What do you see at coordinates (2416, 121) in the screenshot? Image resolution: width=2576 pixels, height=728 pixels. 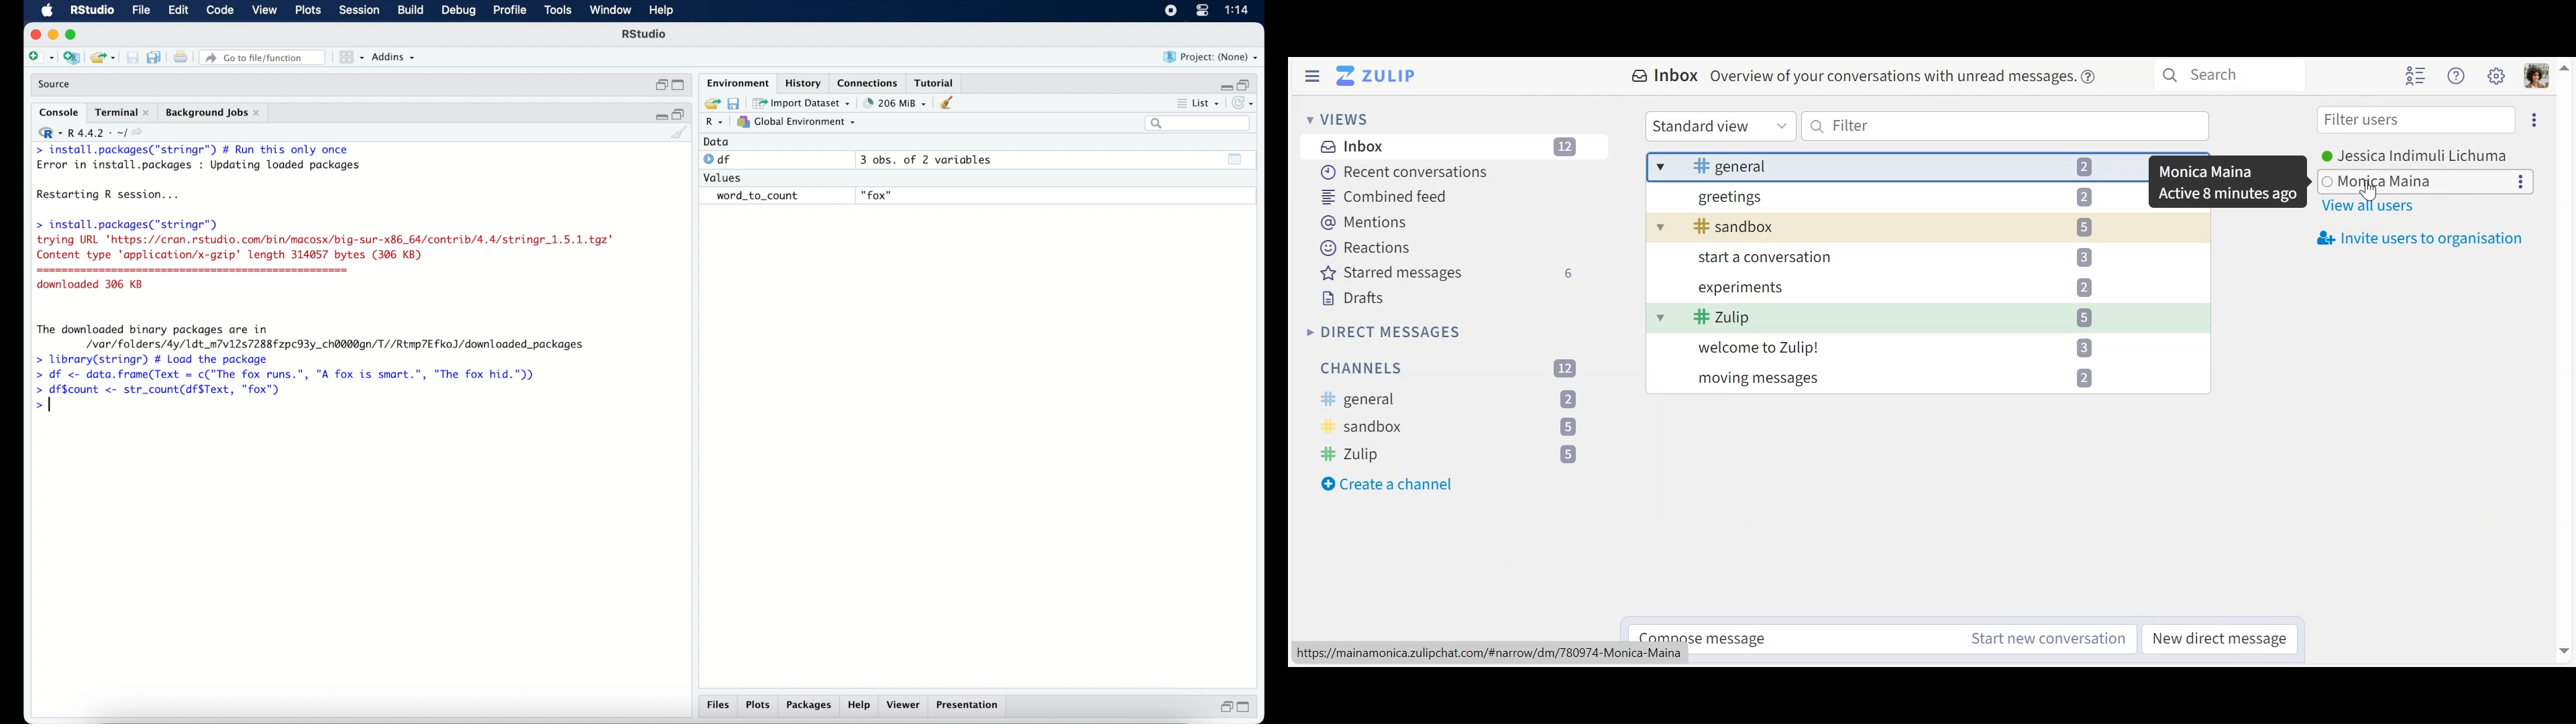 I see `Filter users` at bounding box center [2416, 121].